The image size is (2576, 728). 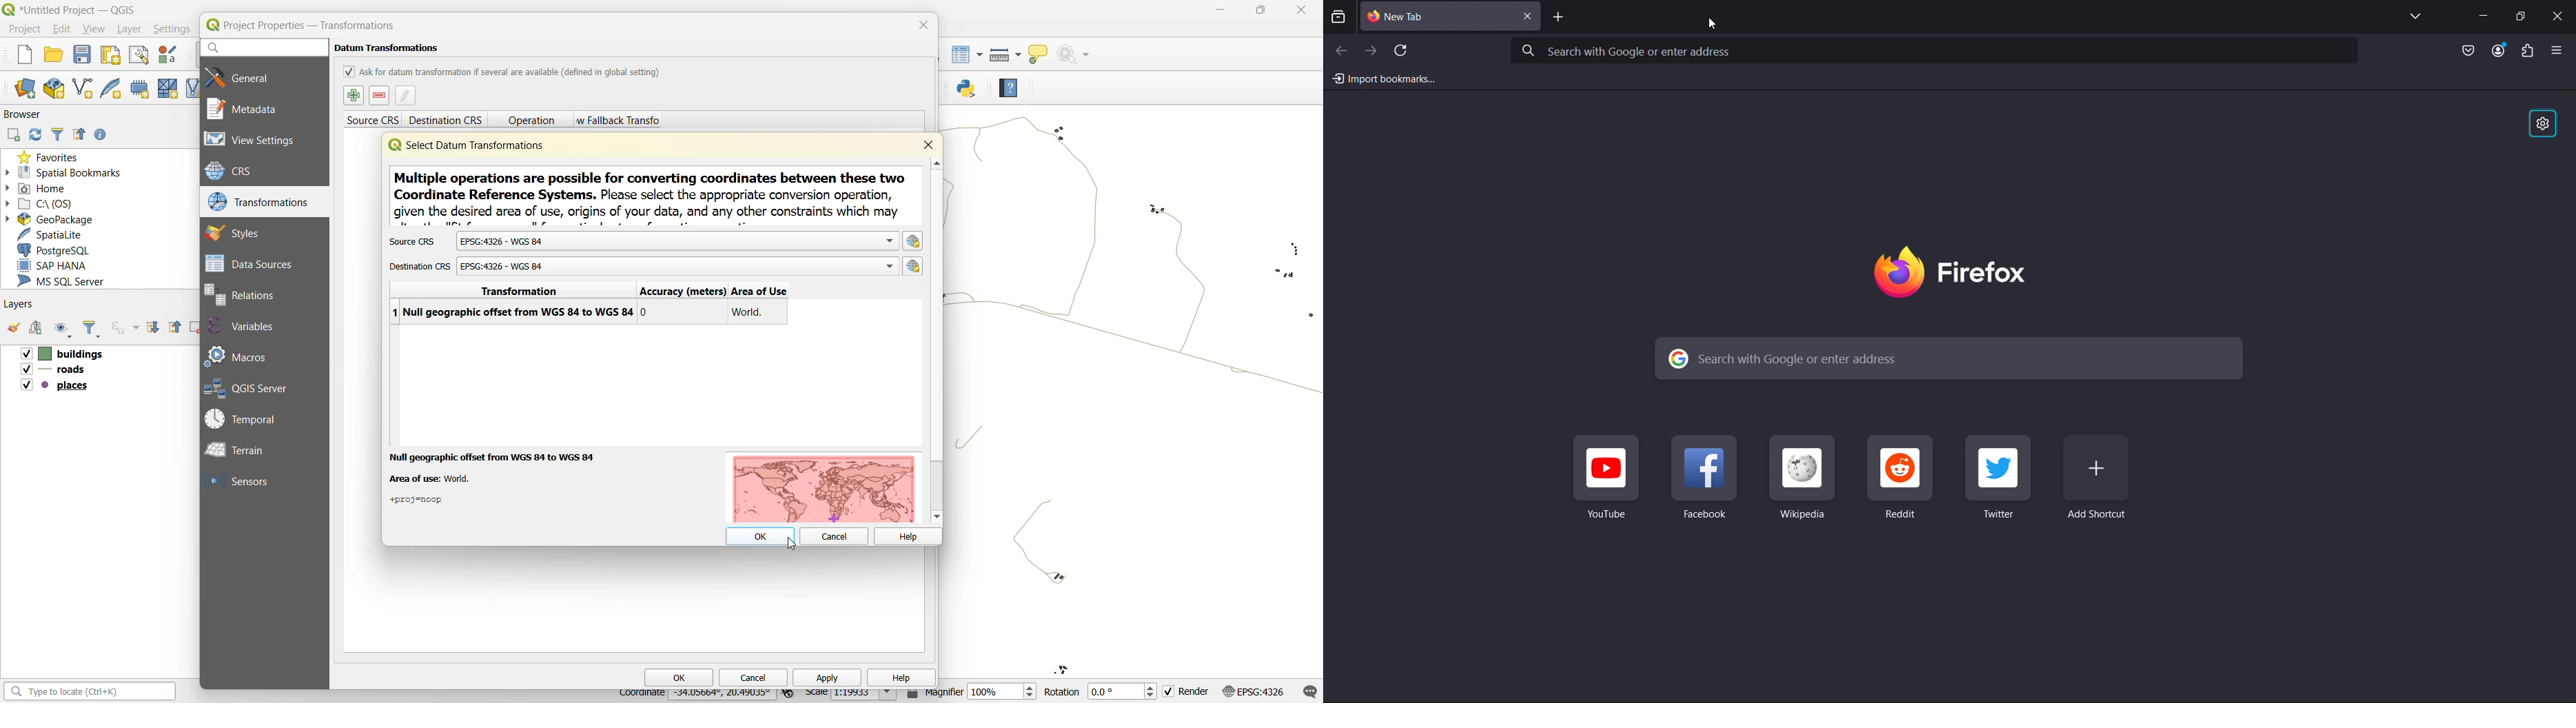 I want to click on crs, so click(x=242, y=172).